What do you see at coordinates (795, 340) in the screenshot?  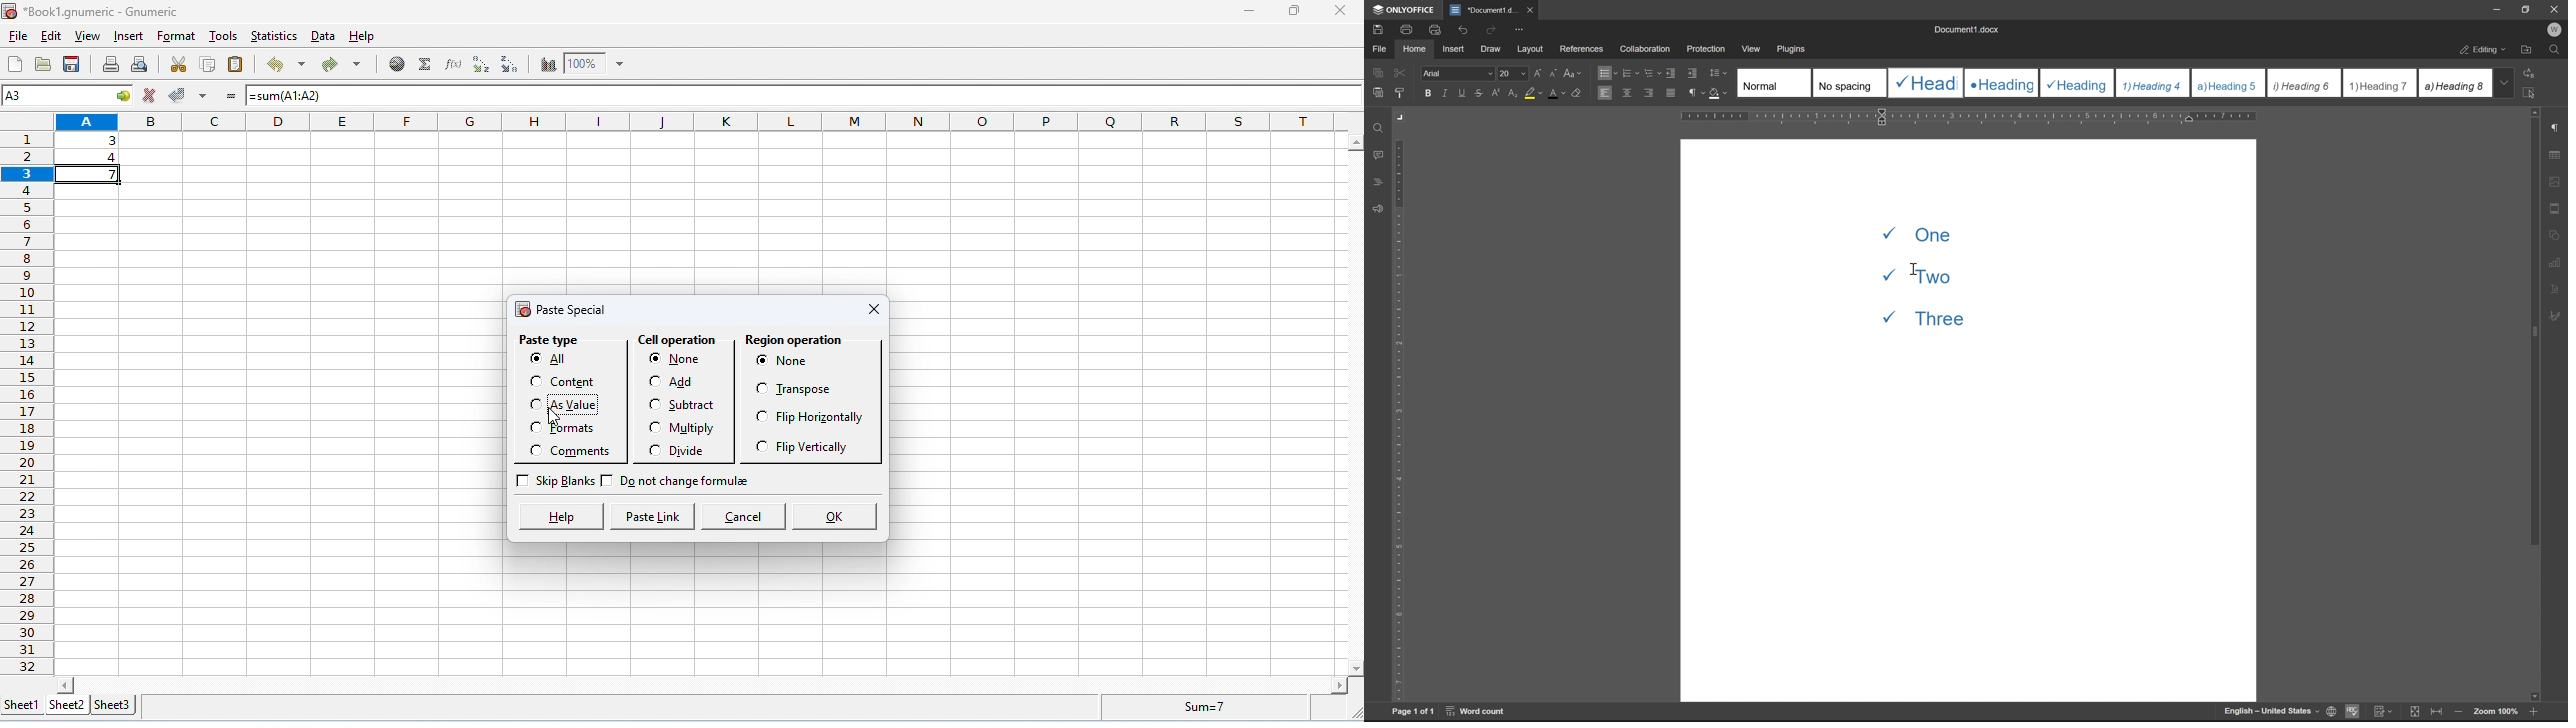 I see `region operation` at bounding box center [795, 340].